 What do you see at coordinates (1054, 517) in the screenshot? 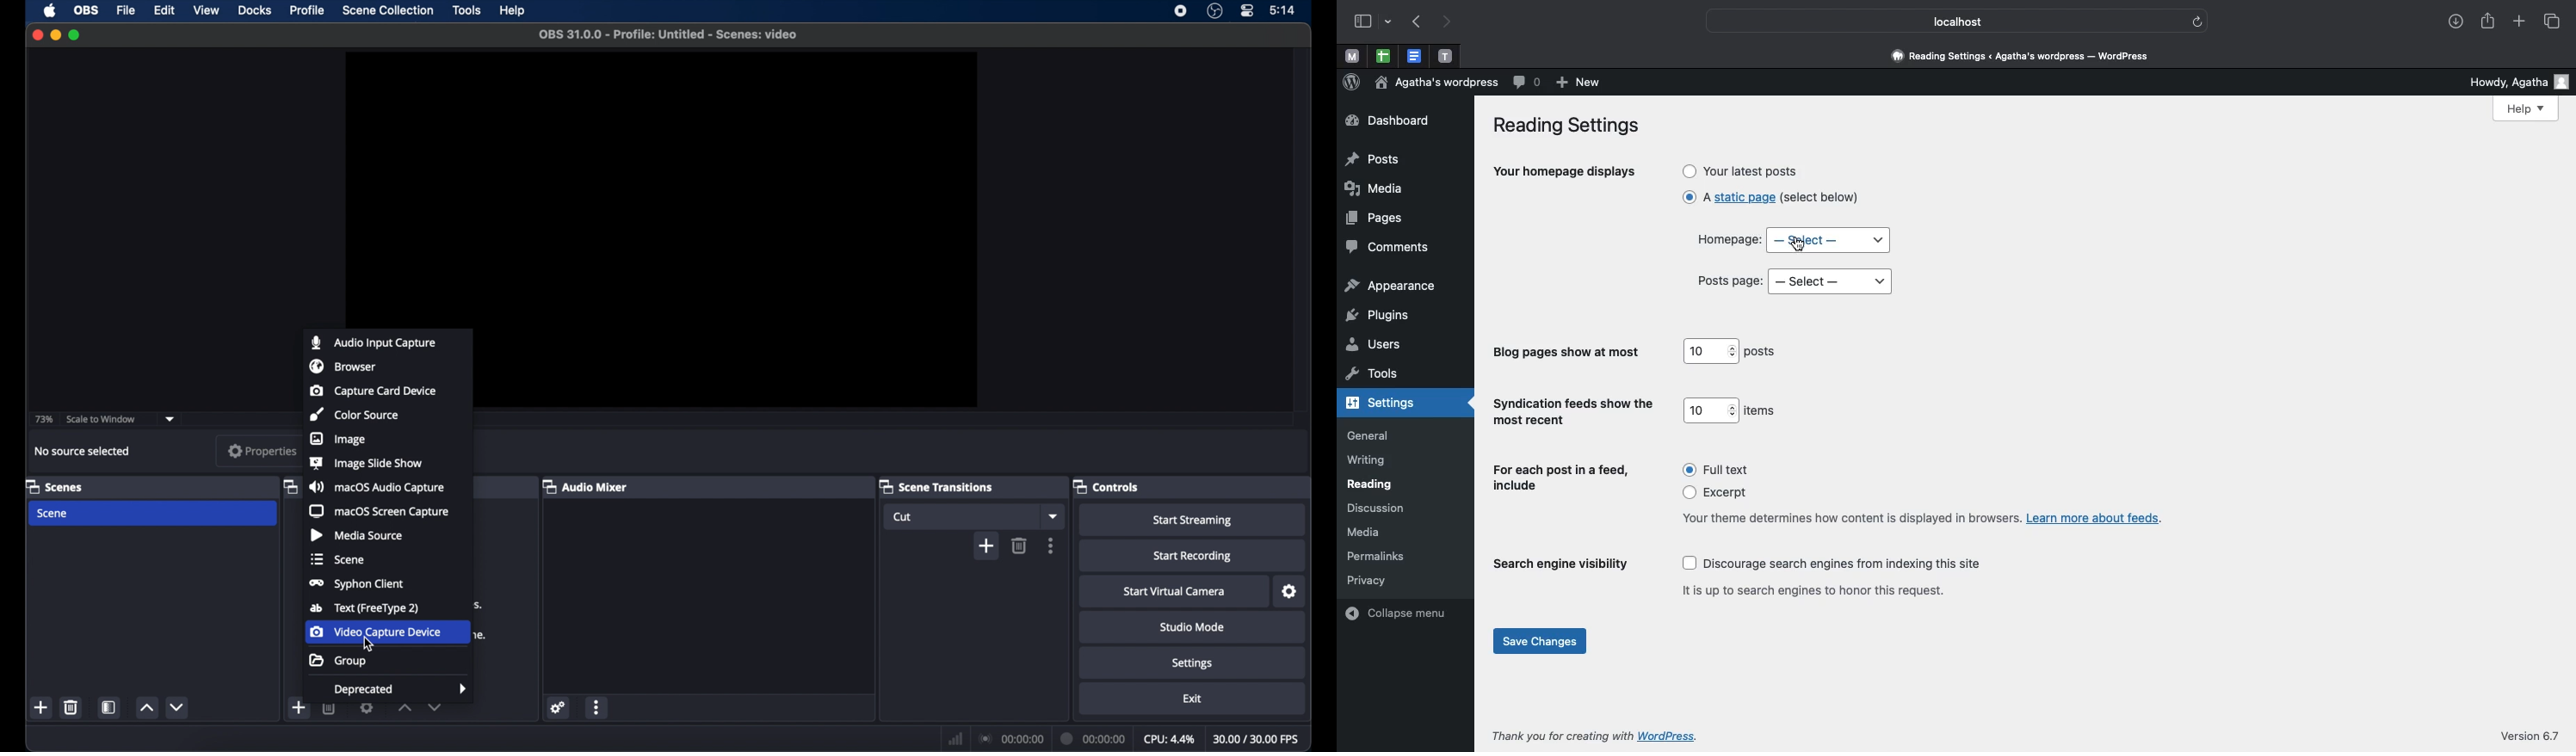
I see `dropdown` at bounding box center [1054, 517].